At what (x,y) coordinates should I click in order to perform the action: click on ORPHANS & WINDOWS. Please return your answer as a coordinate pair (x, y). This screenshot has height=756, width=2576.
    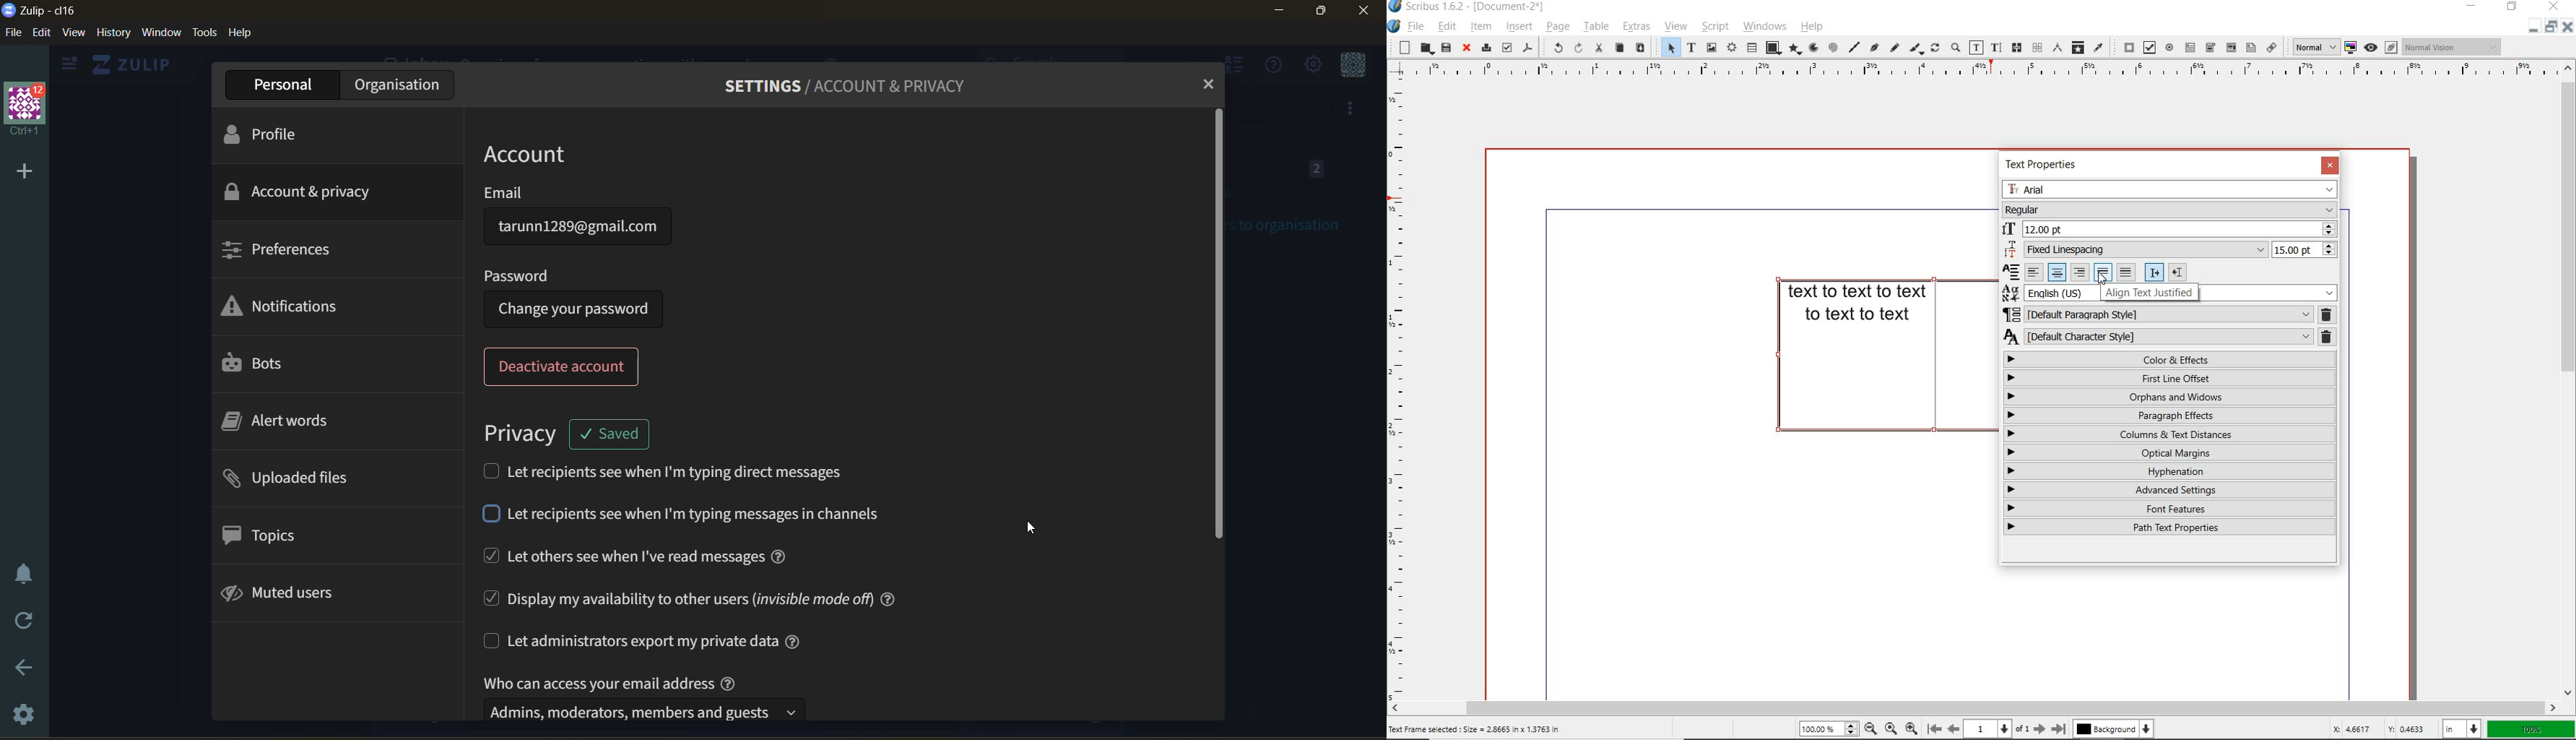
    Looking at the image, I should click on (2169, 396).